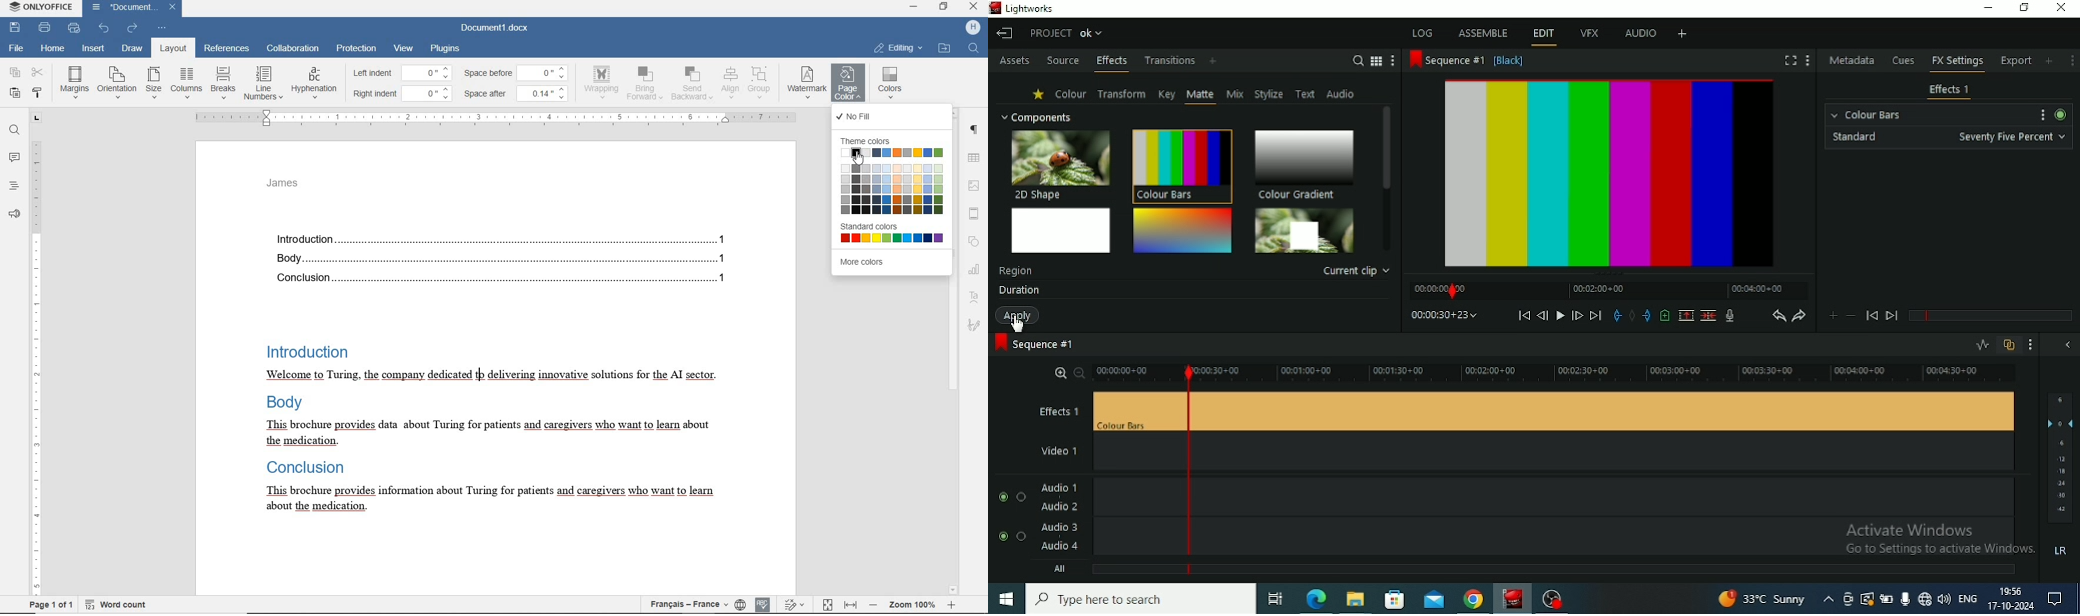 The height and width of the screenshot is (616, 2100). What do you see at coordinates (1950, 90) in the screenshot?
I see `Effects 1` at bounding box center [1950, 90].